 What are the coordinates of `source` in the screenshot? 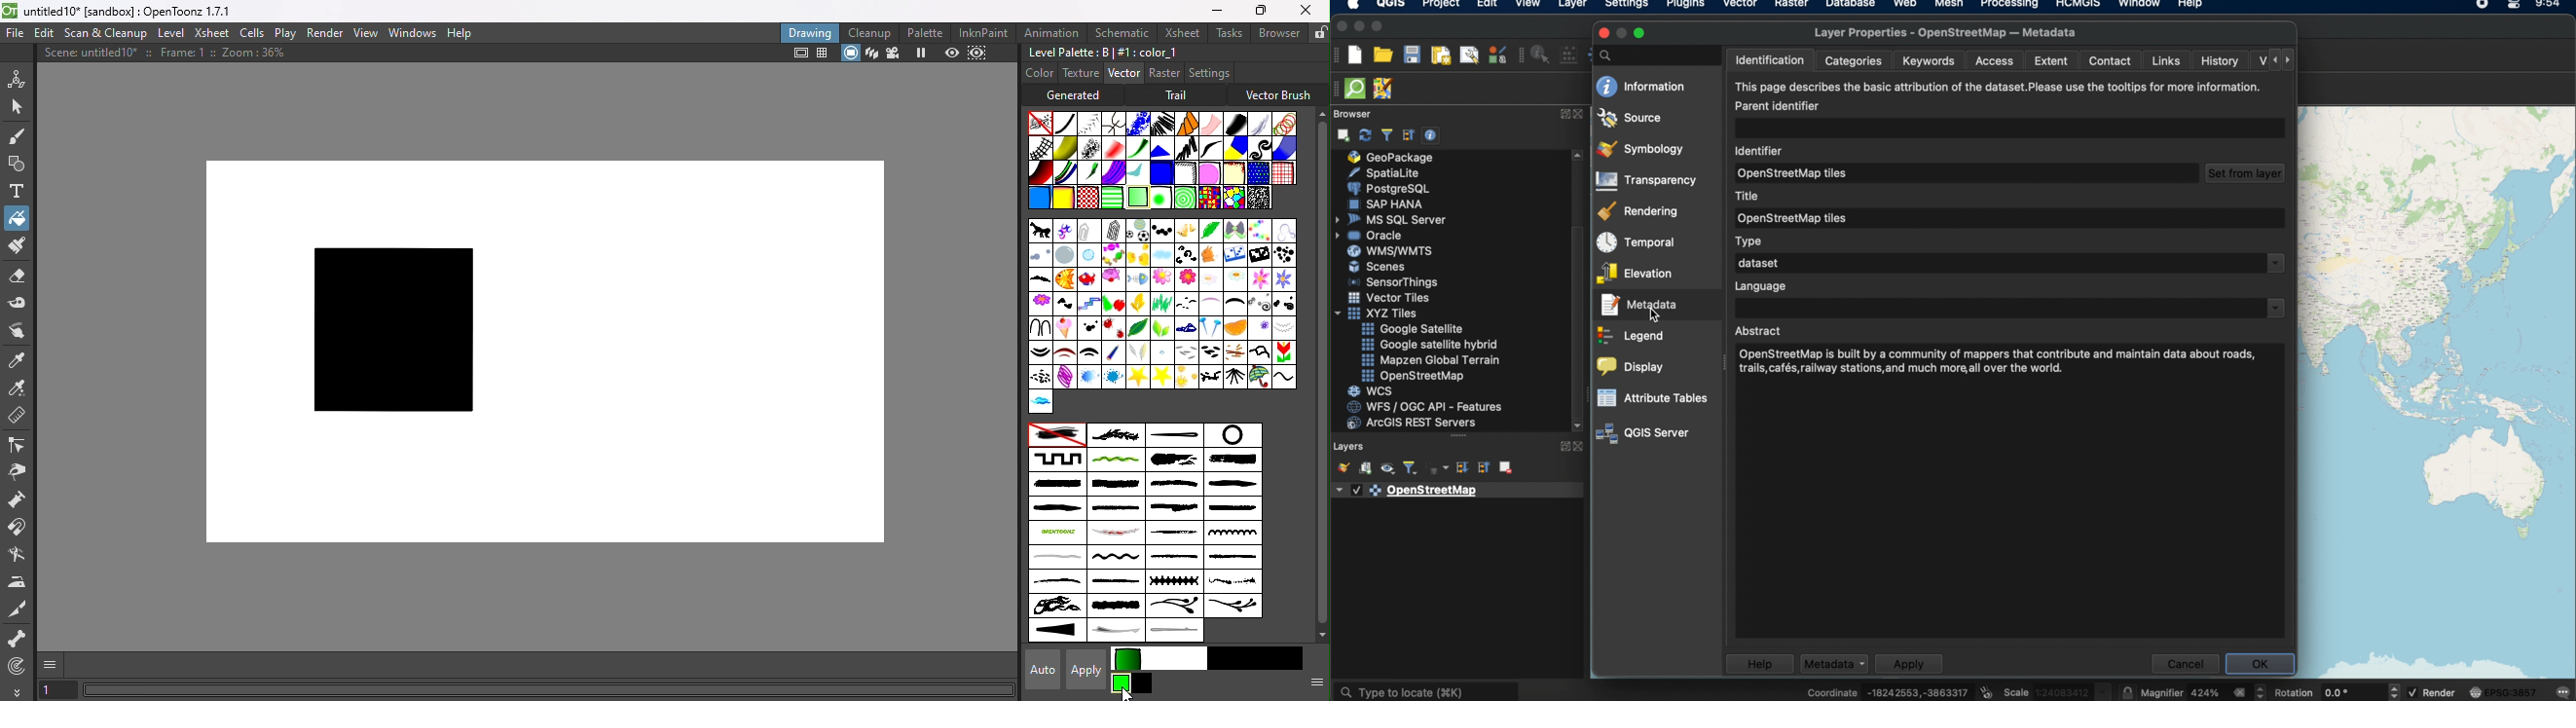 It's located at (1629, 117).